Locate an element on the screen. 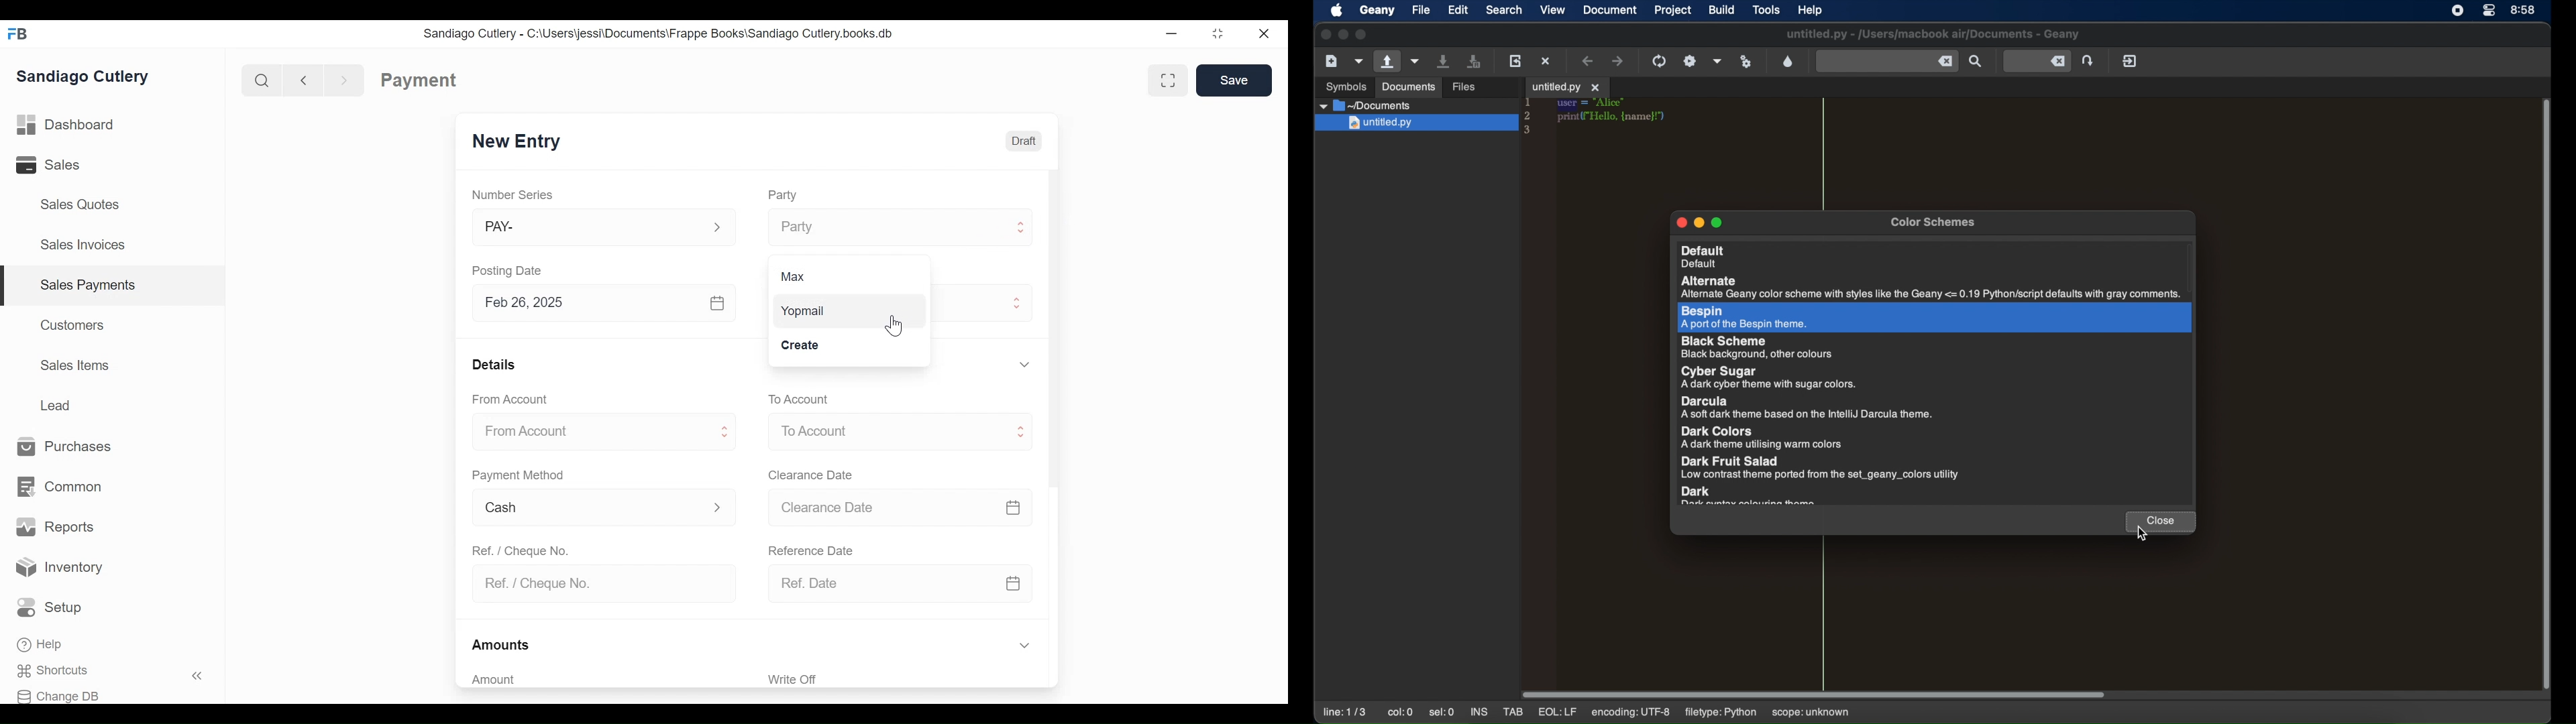 The image size is (2576, 728). Party is located at coordinates (782, 195).